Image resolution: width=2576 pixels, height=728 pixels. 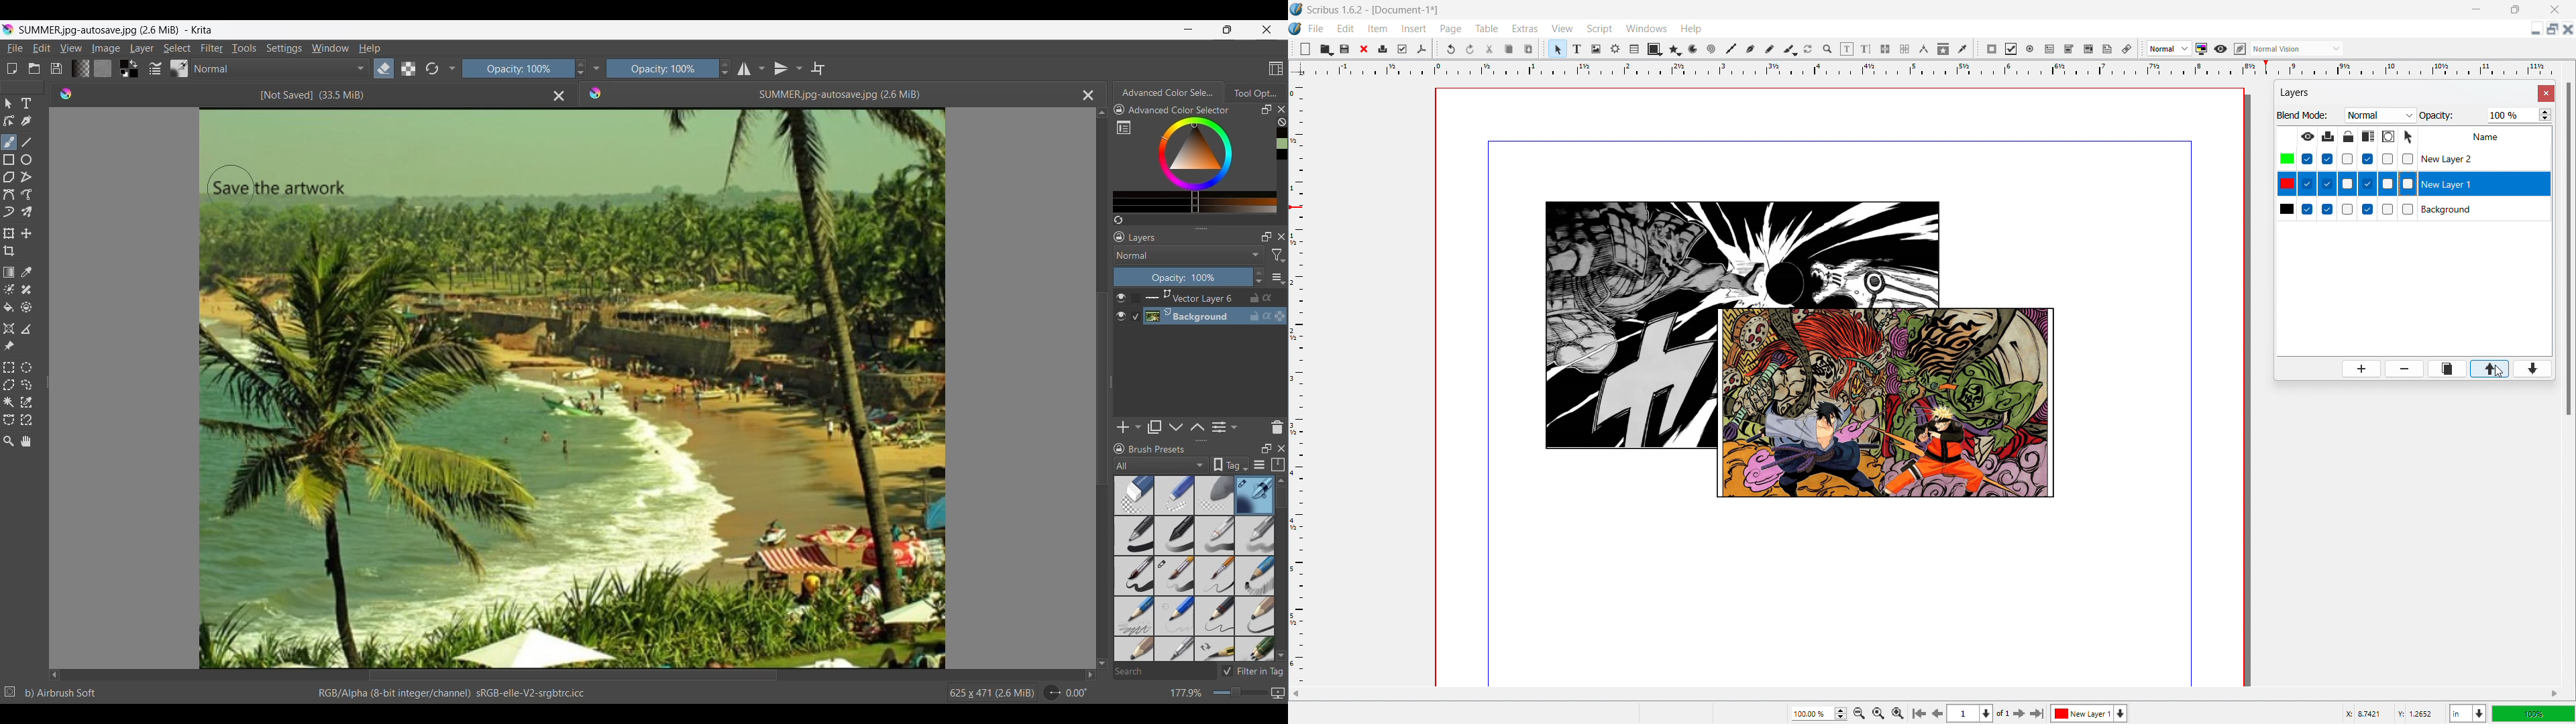 What do you see at coordinates (8, 442) in the screenshot?
I see `Zoom tool` at bounding box center [8, 442].